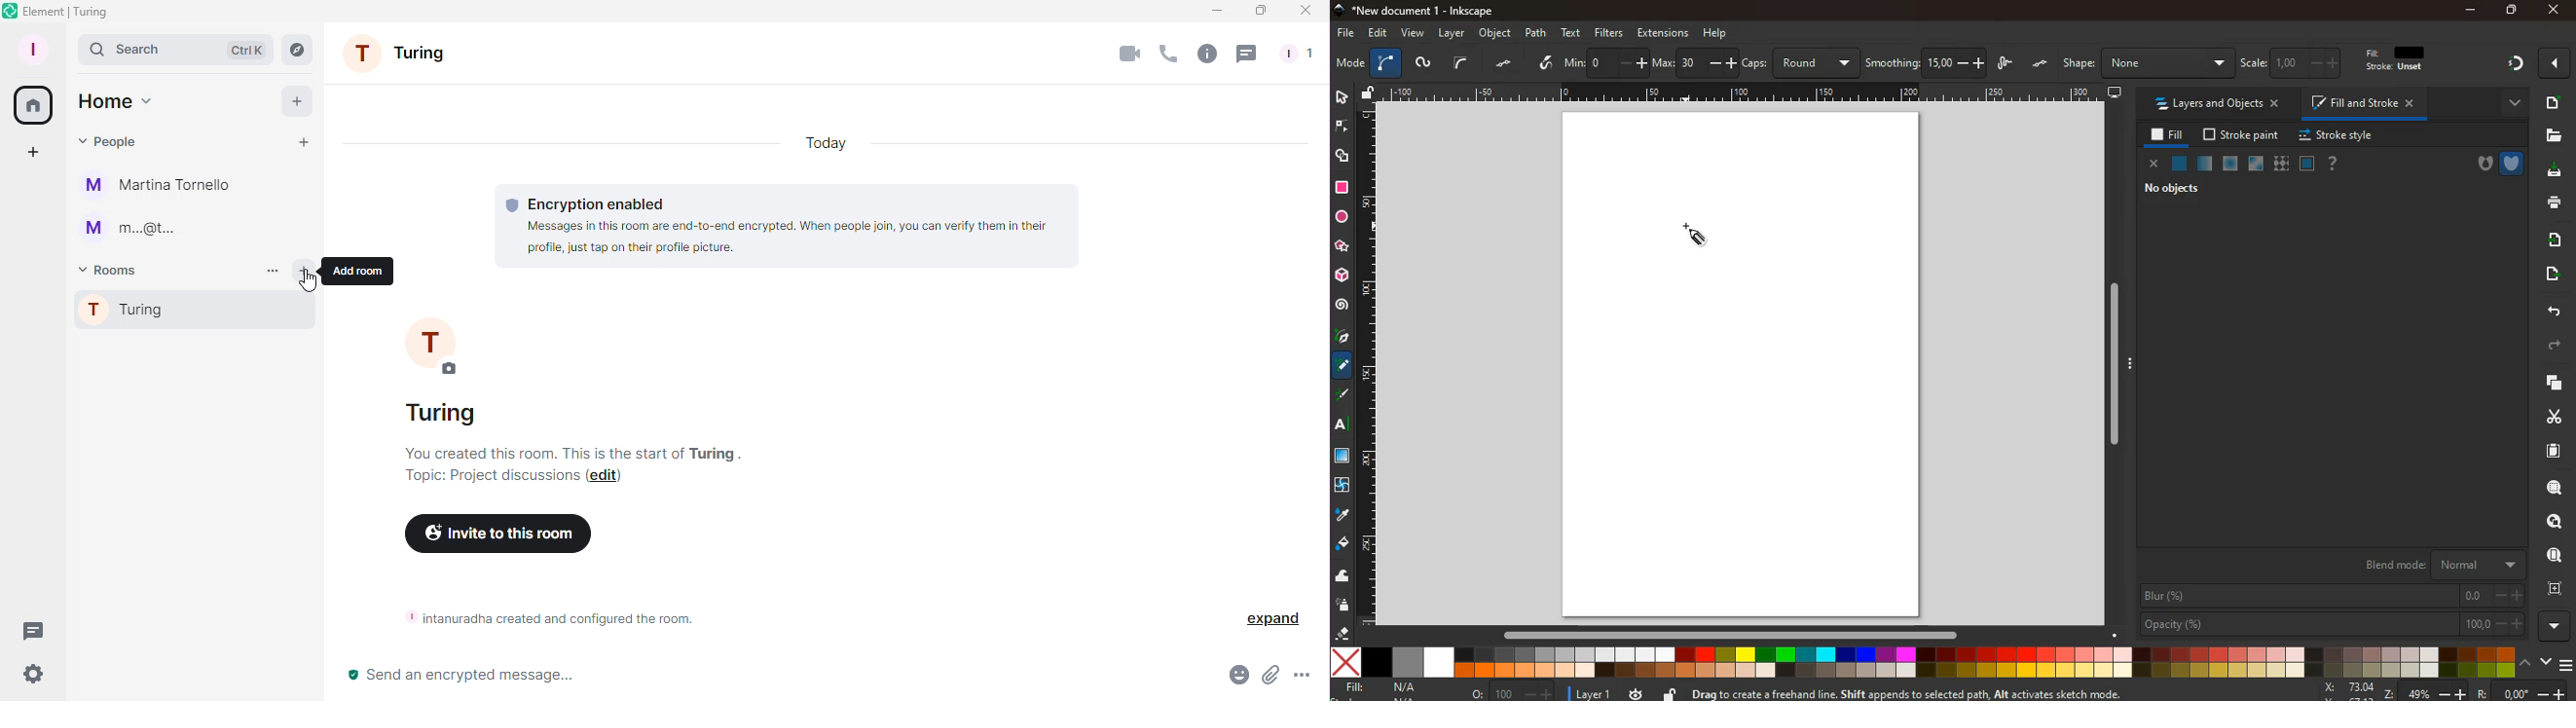  I want to click on circle, so click(1341, 217).